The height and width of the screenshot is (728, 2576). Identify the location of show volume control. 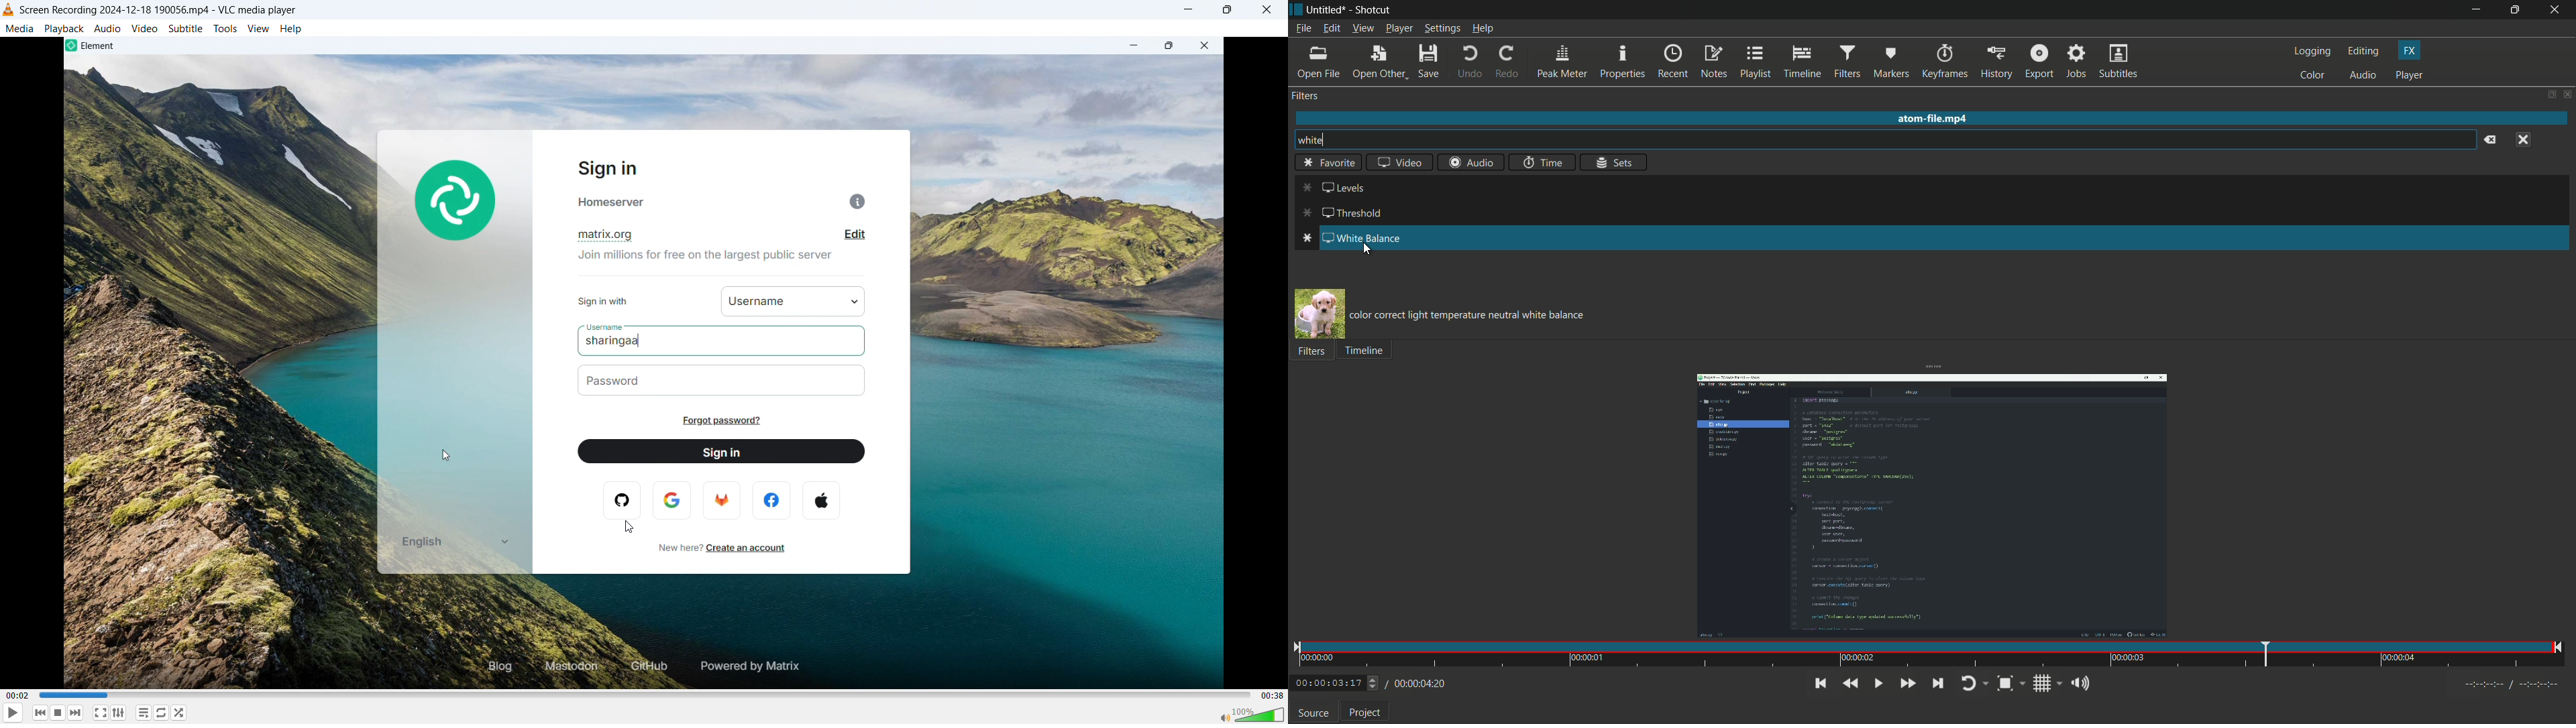
(2083, 682).